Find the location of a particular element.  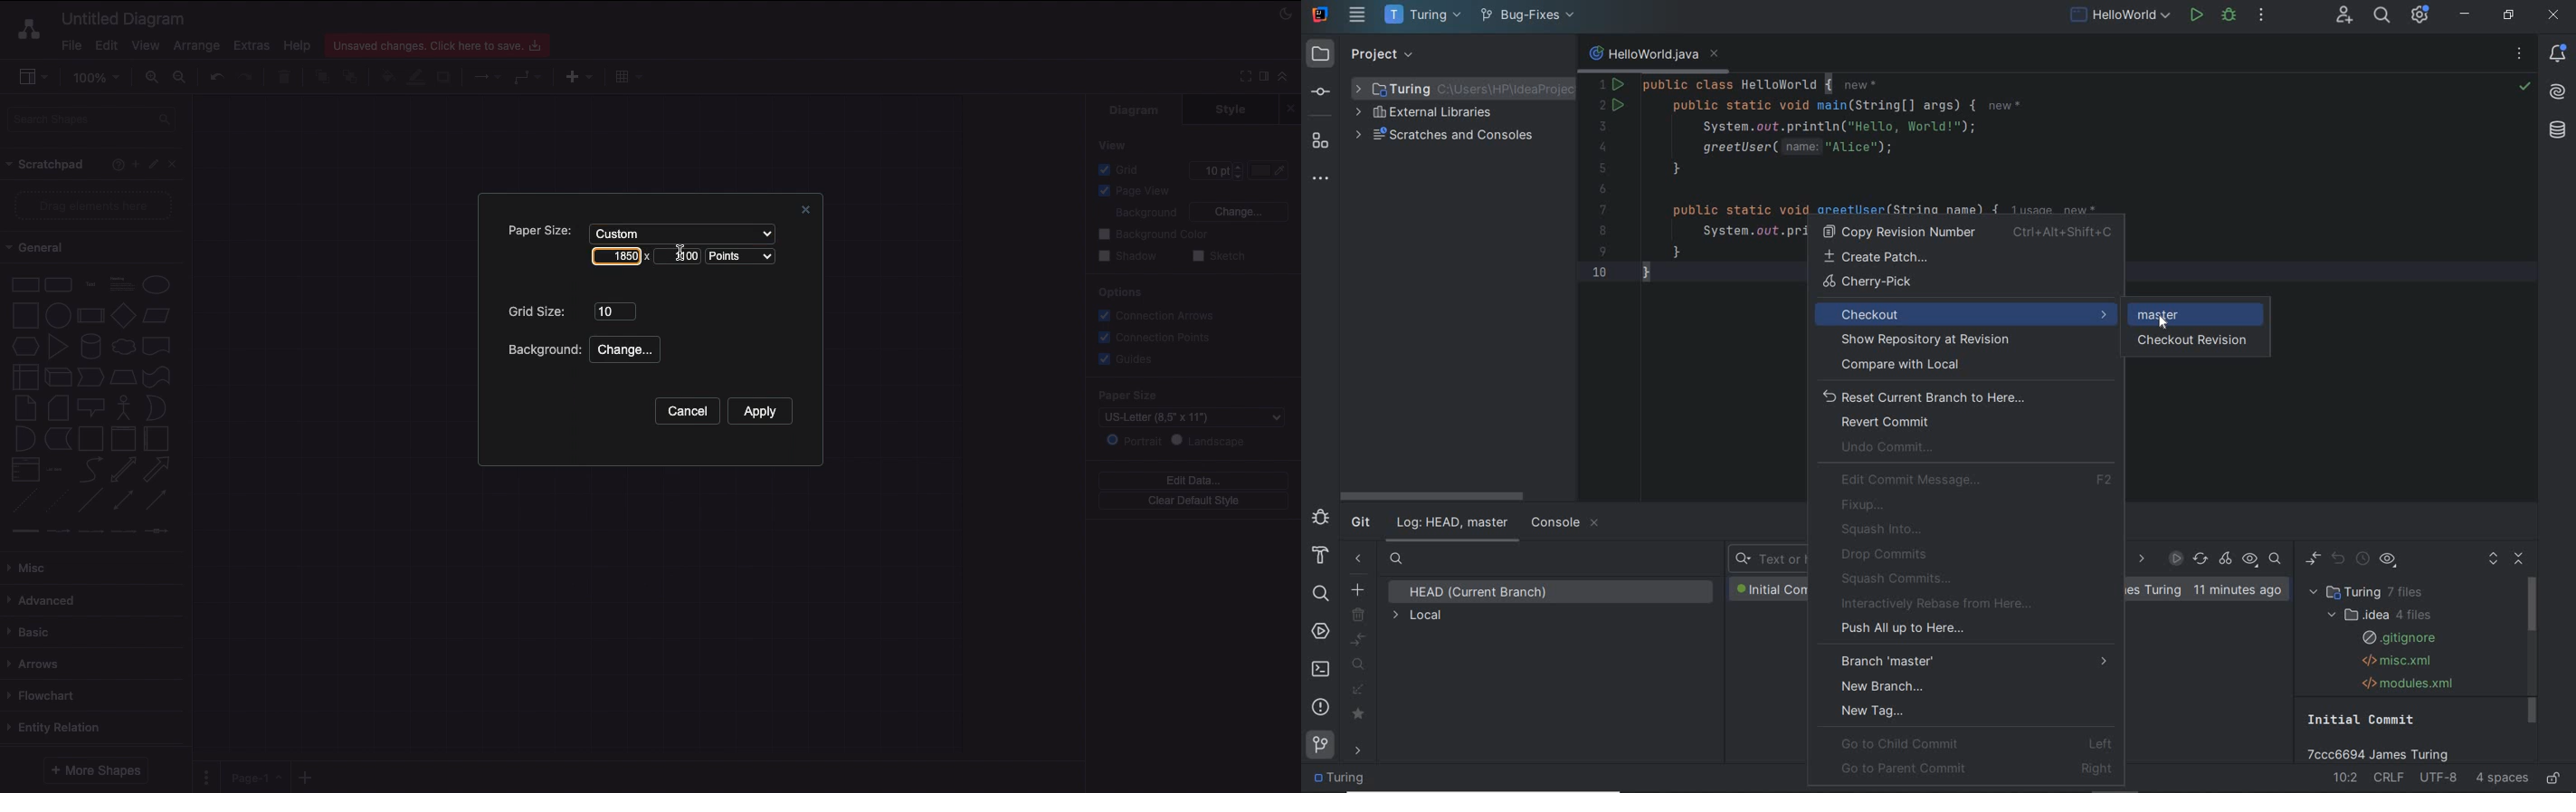

Drag elements here is located at coordinates (96, 205).